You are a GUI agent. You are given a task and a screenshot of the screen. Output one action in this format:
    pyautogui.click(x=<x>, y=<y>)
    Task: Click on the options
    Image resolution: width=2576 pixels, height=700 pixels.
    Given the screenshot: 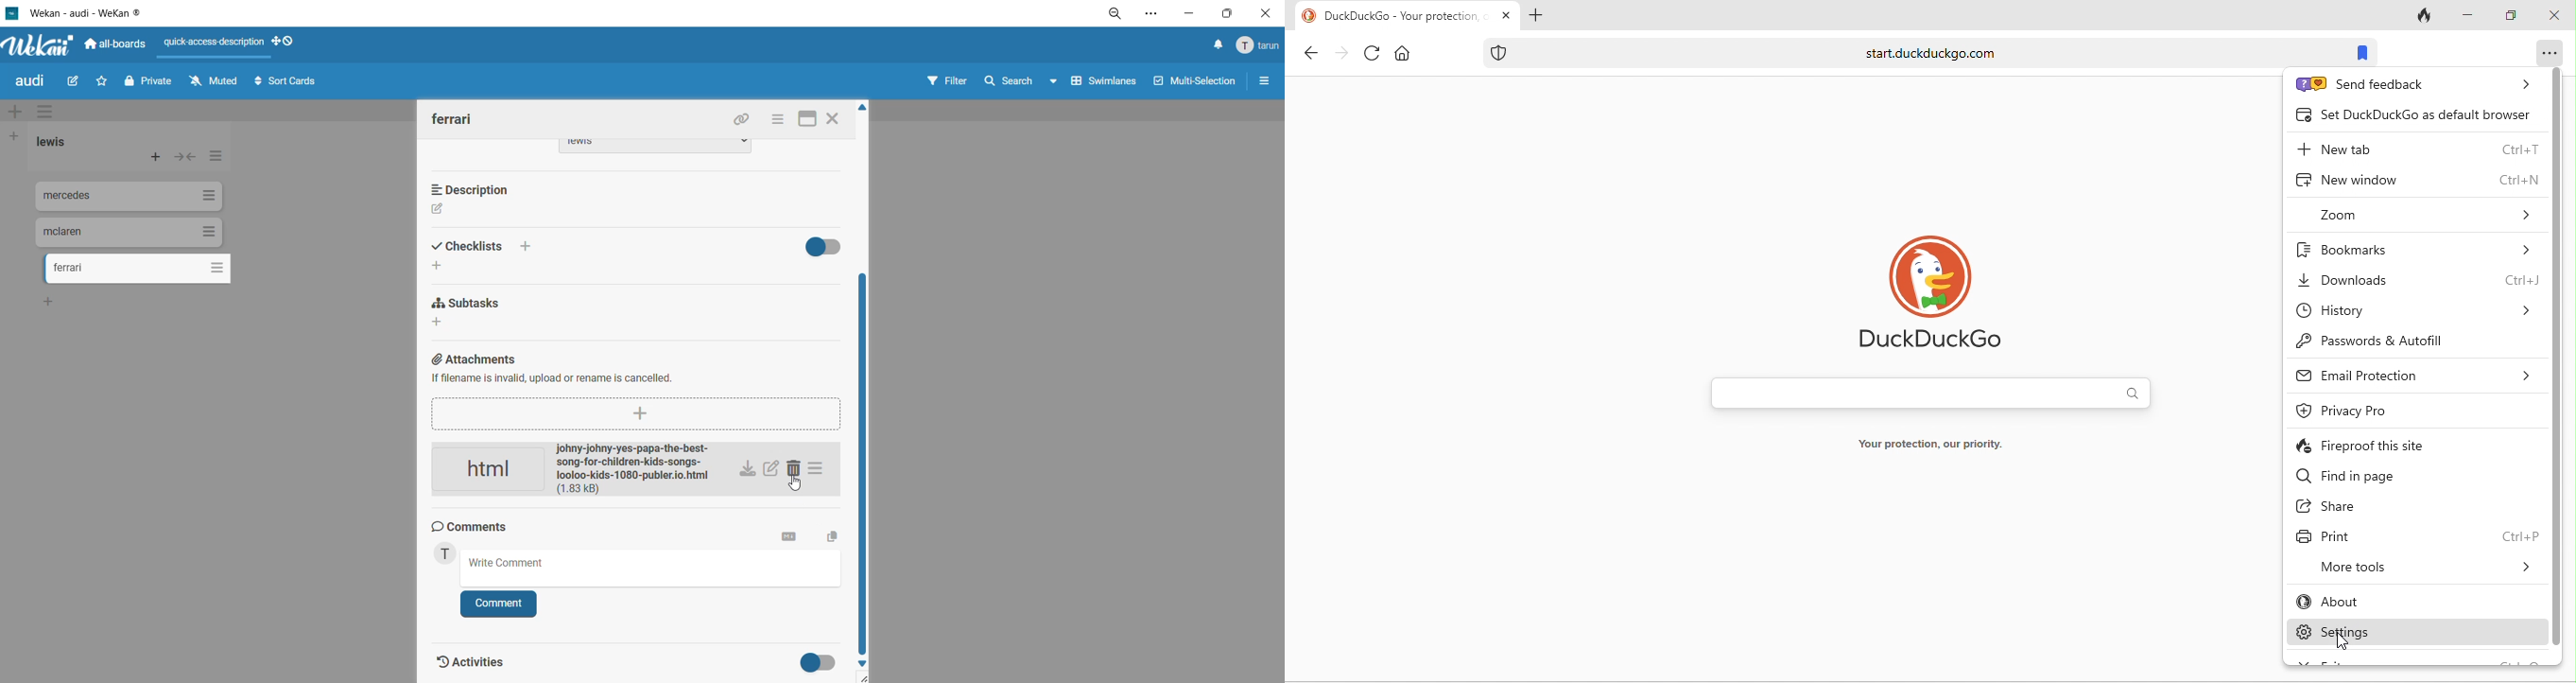 What is the action you would take?
    pyautogui.click(x=2546, y=50)
    